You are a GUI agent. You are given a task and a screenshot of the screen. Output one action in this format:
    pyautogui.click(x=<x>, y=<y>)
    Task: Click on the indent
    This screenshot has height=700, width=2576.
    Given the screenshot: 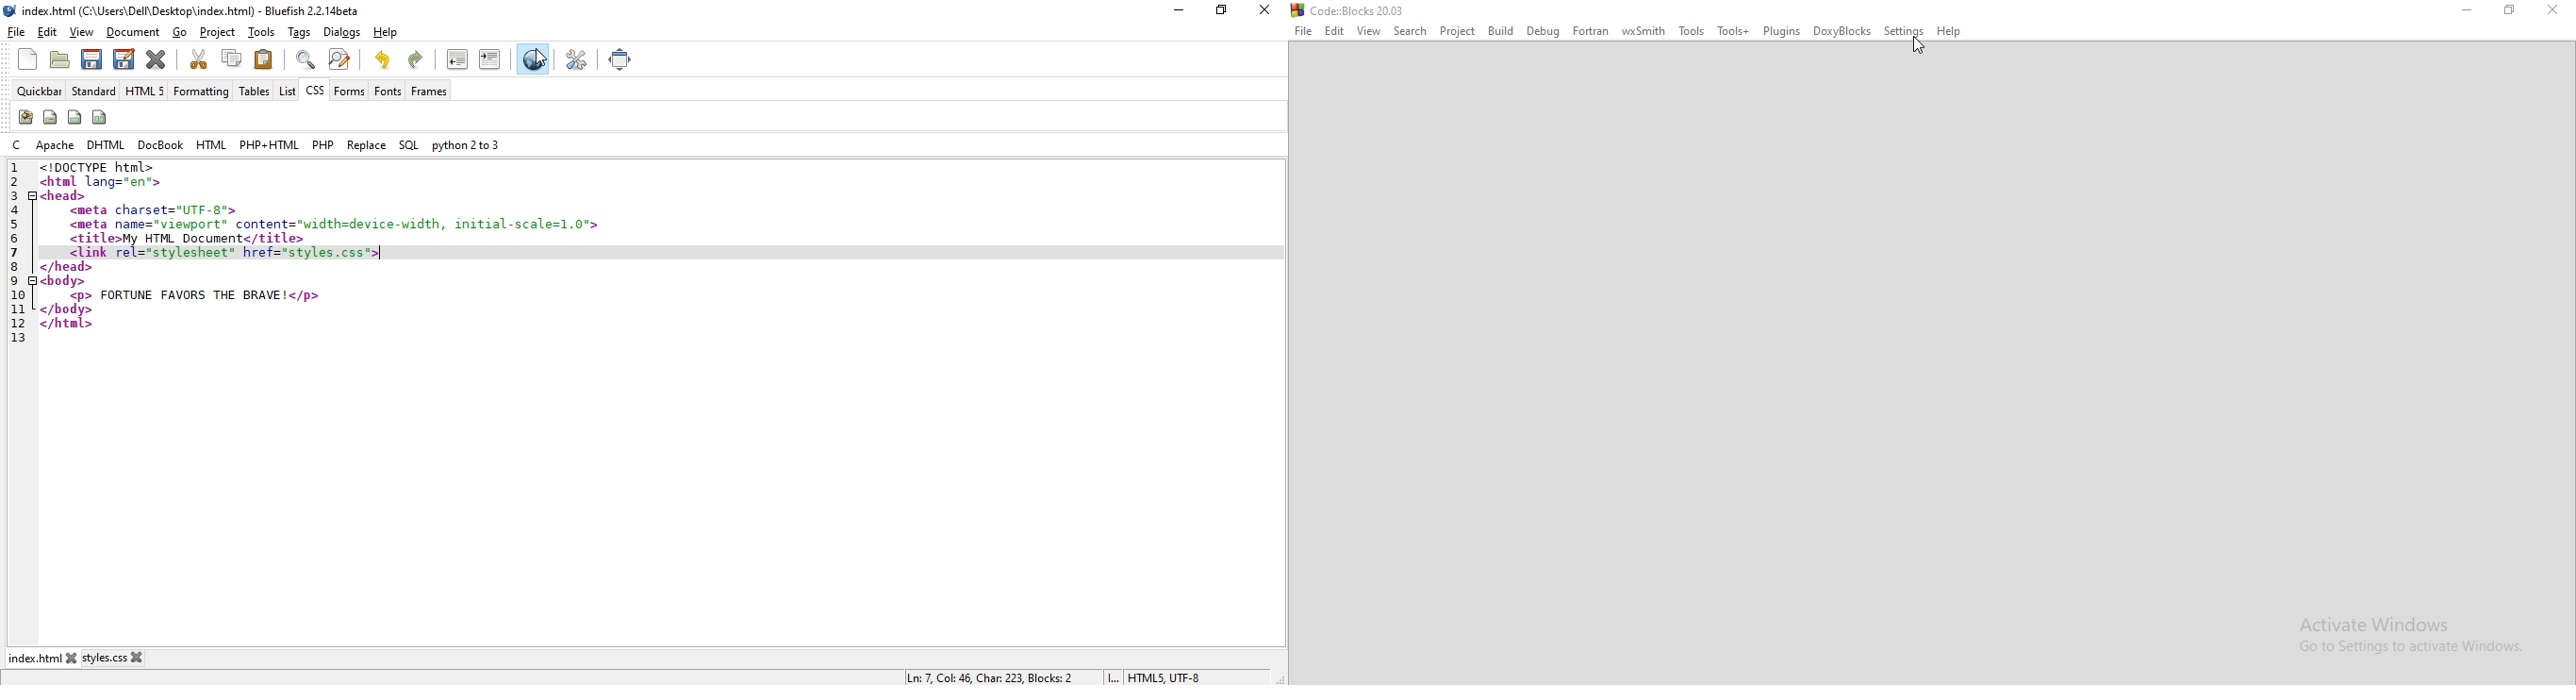 What is the action you would take?
    pyautogui.click(x=489, y=58)
    